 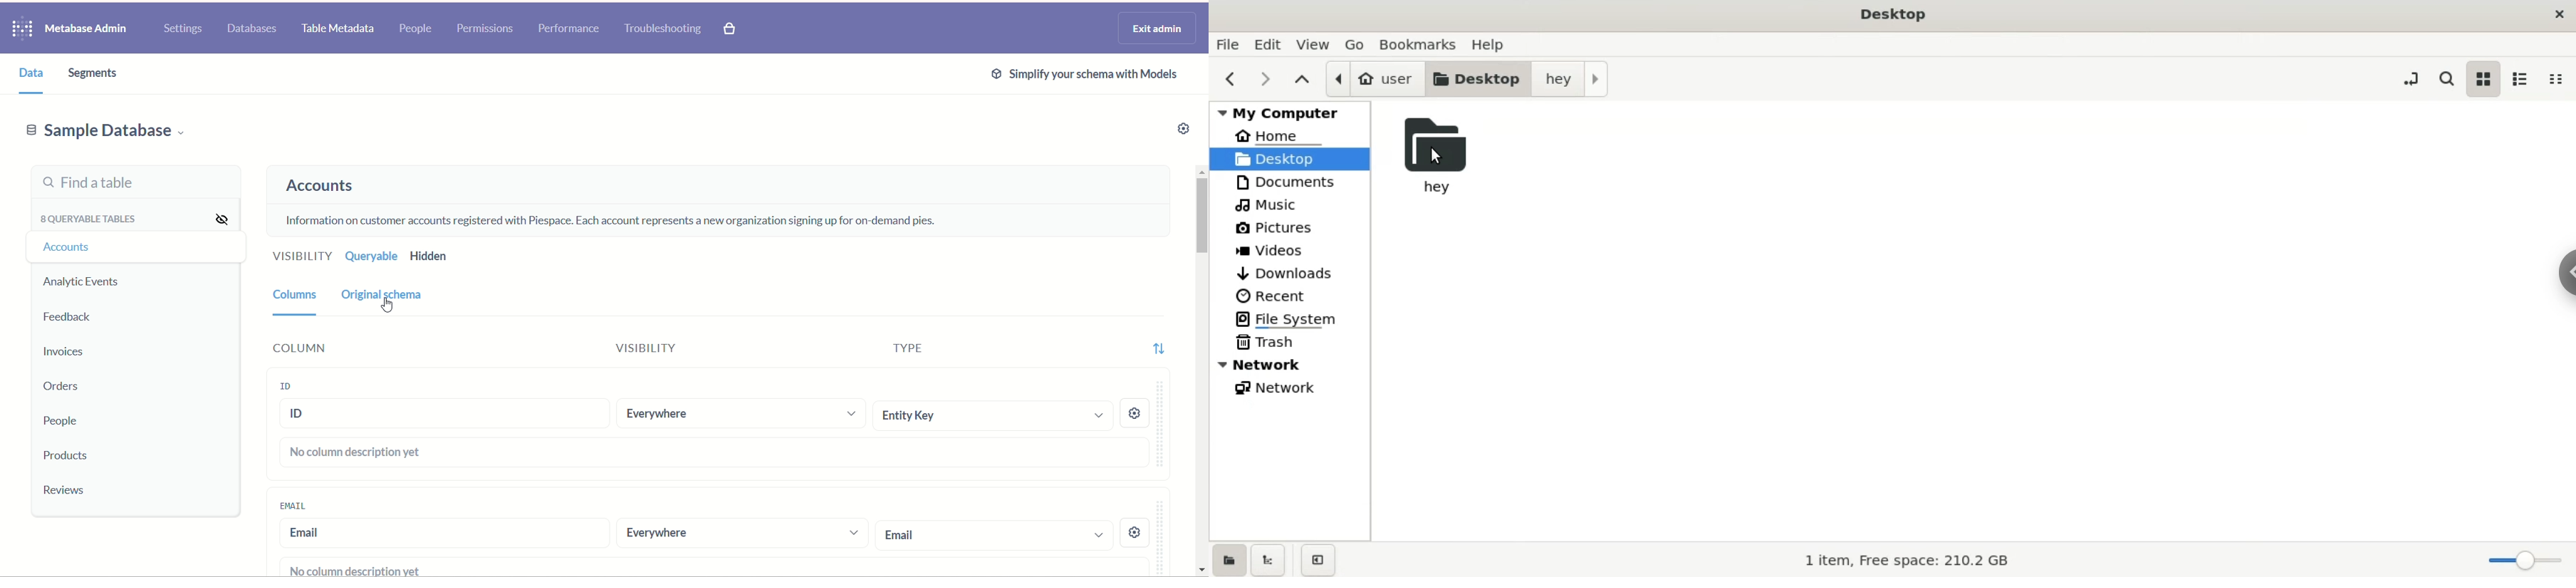 What do you see at coordinates (294, 506) in the screenshot?
I see `Email` at bounding box center [294, 506].